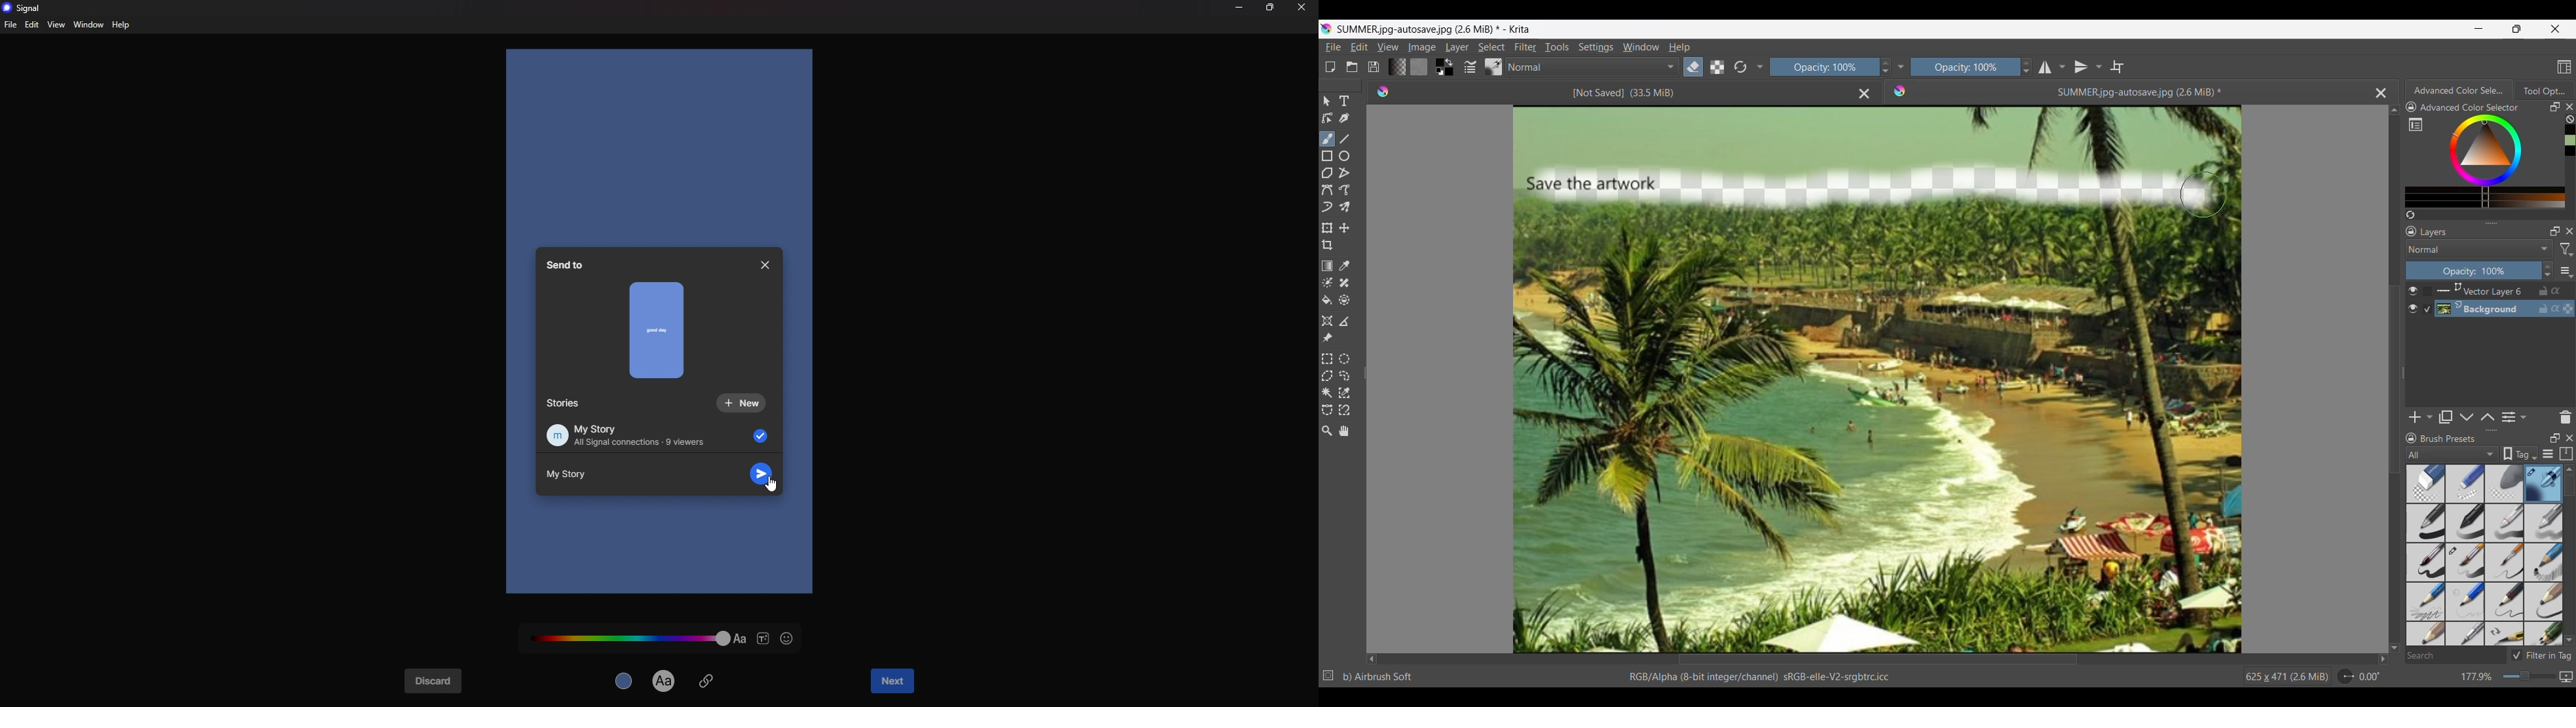  I want to click on Filter in Tag, so click(2541, 655).